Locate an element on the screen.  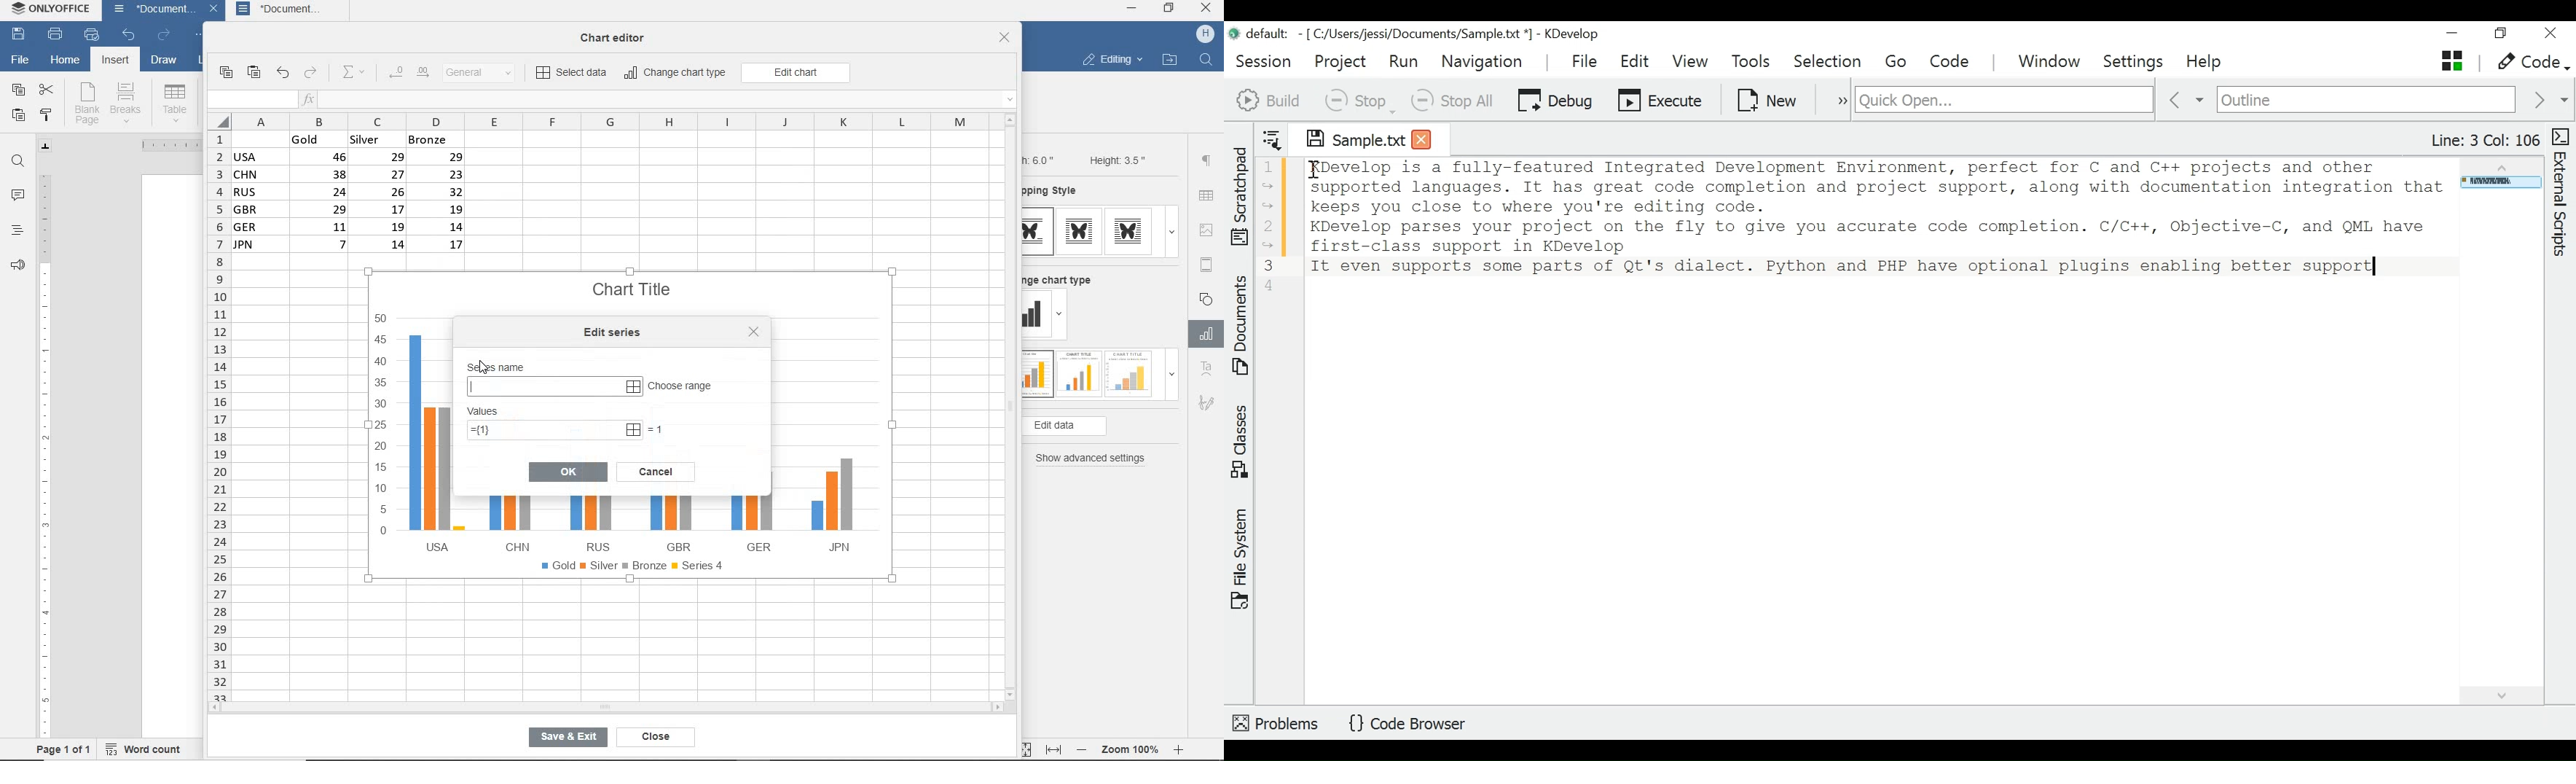
Text Art Settings is located at coordinates (1205, 370).